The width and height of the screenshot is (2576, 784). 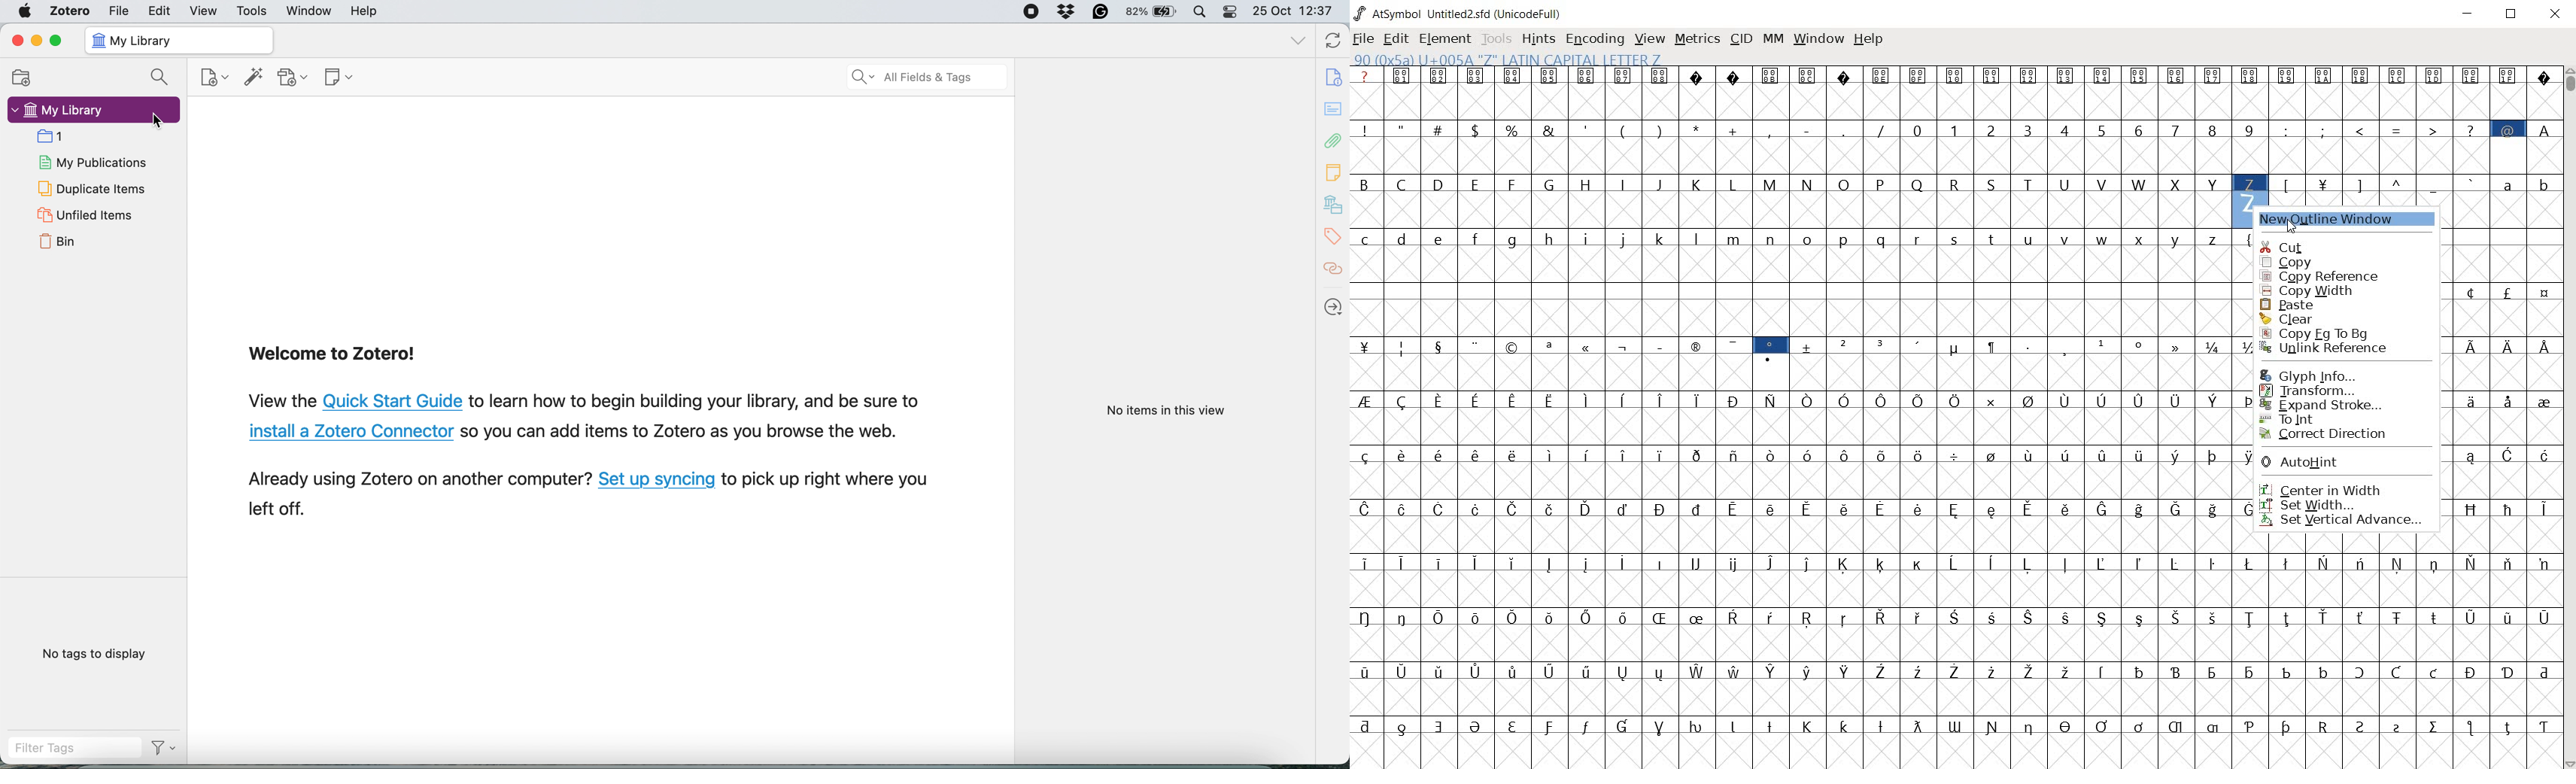 What do you see at coordinates (59, 244) in the screenshot?
I see `bin` at bounding box center [59, 244].